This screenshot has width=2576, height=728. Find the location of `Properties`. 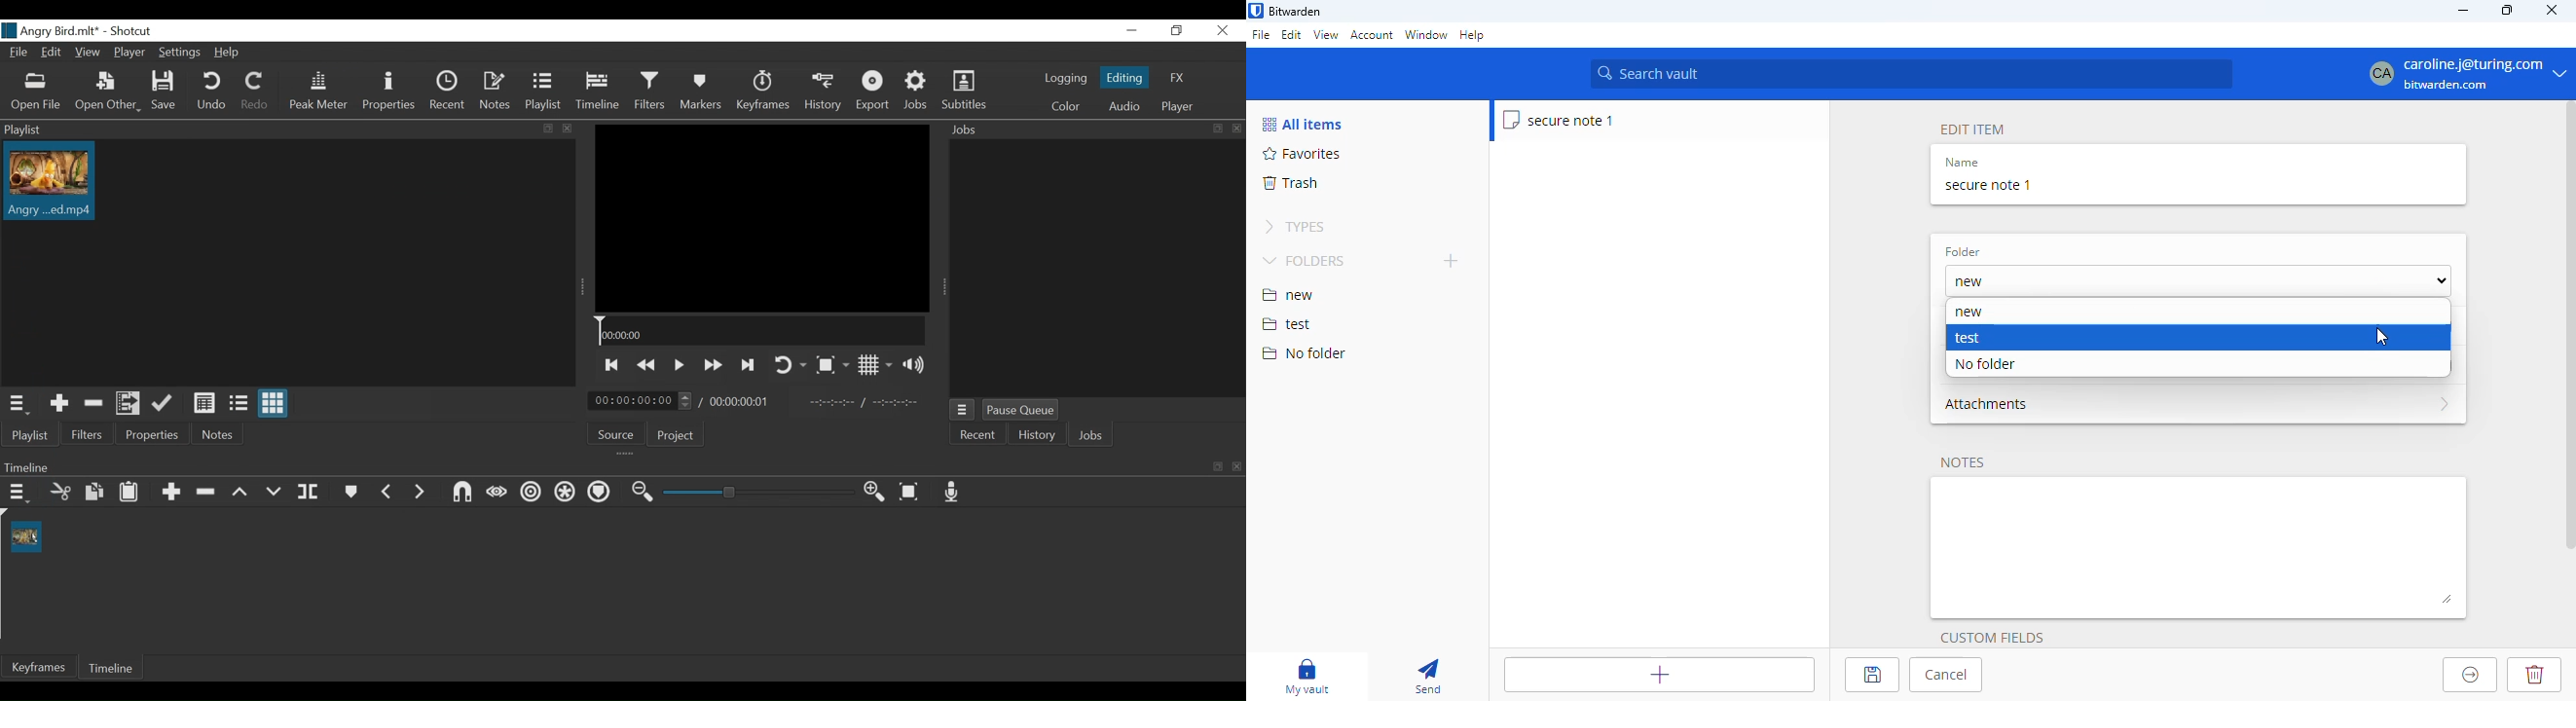

Properties is located at coordinates (153, 432).